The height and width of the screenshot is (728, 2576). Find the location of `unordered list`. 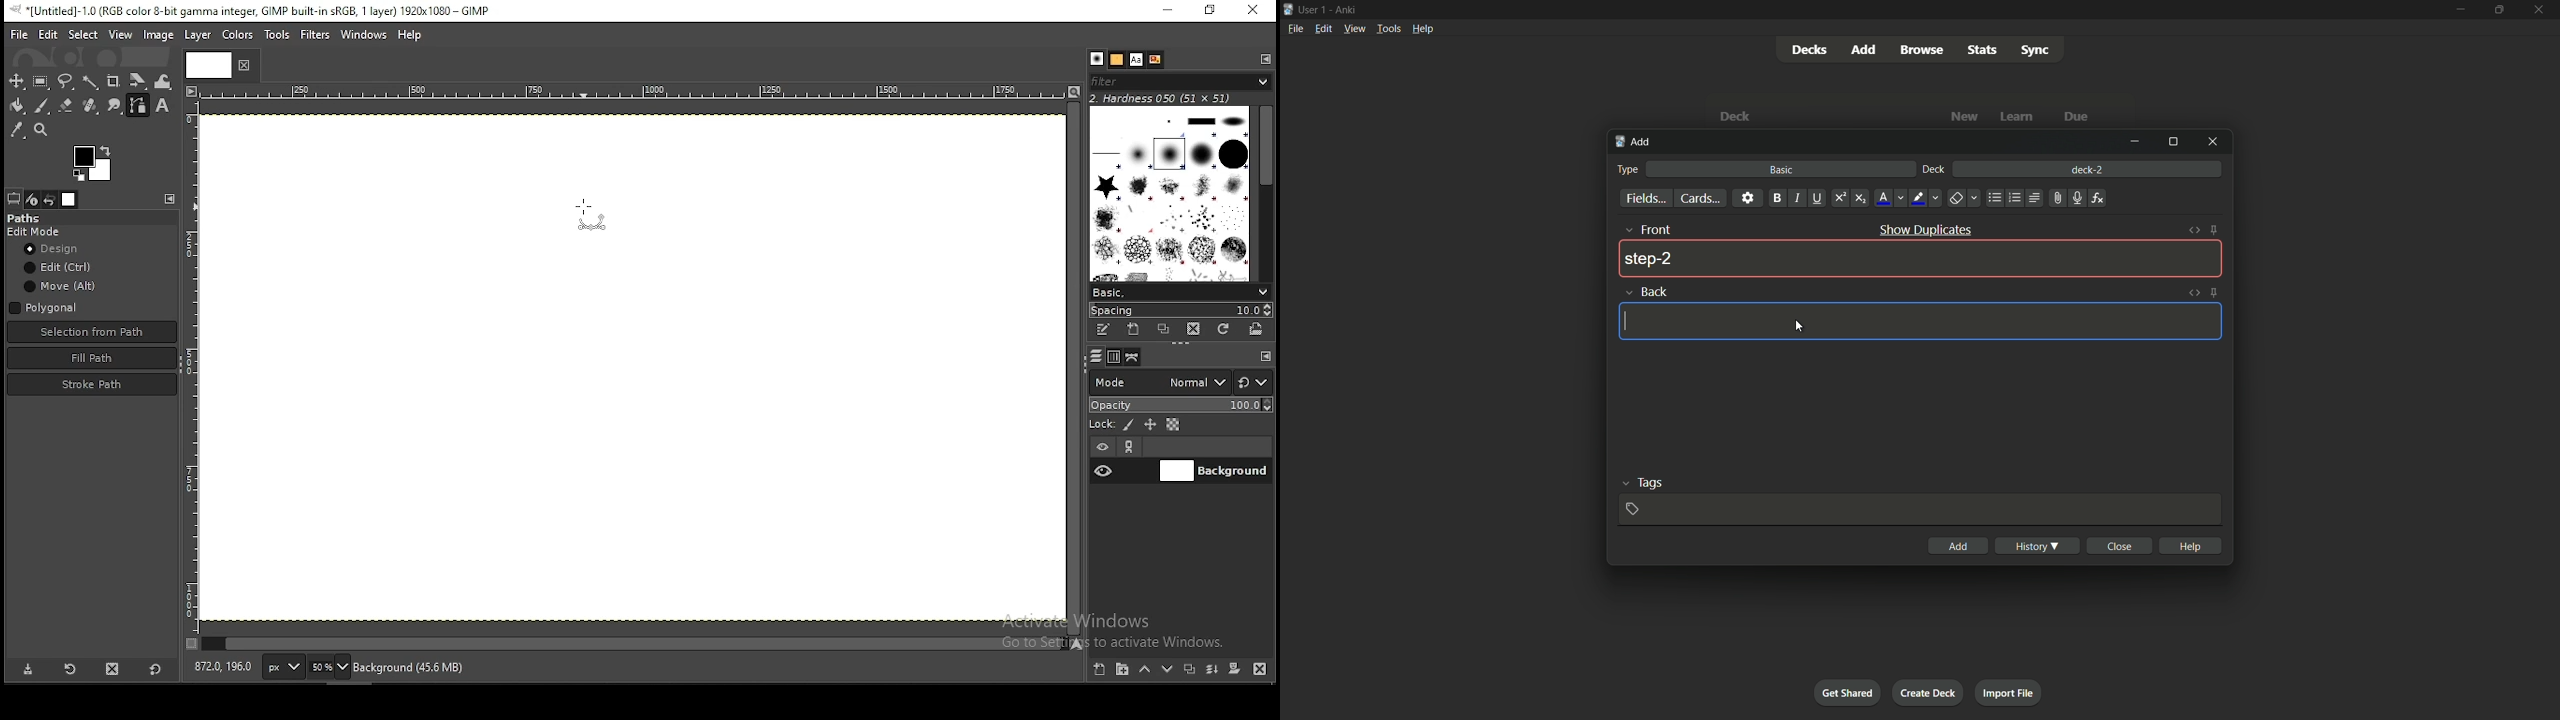

unordered list is located at coordinates (1994, 199).